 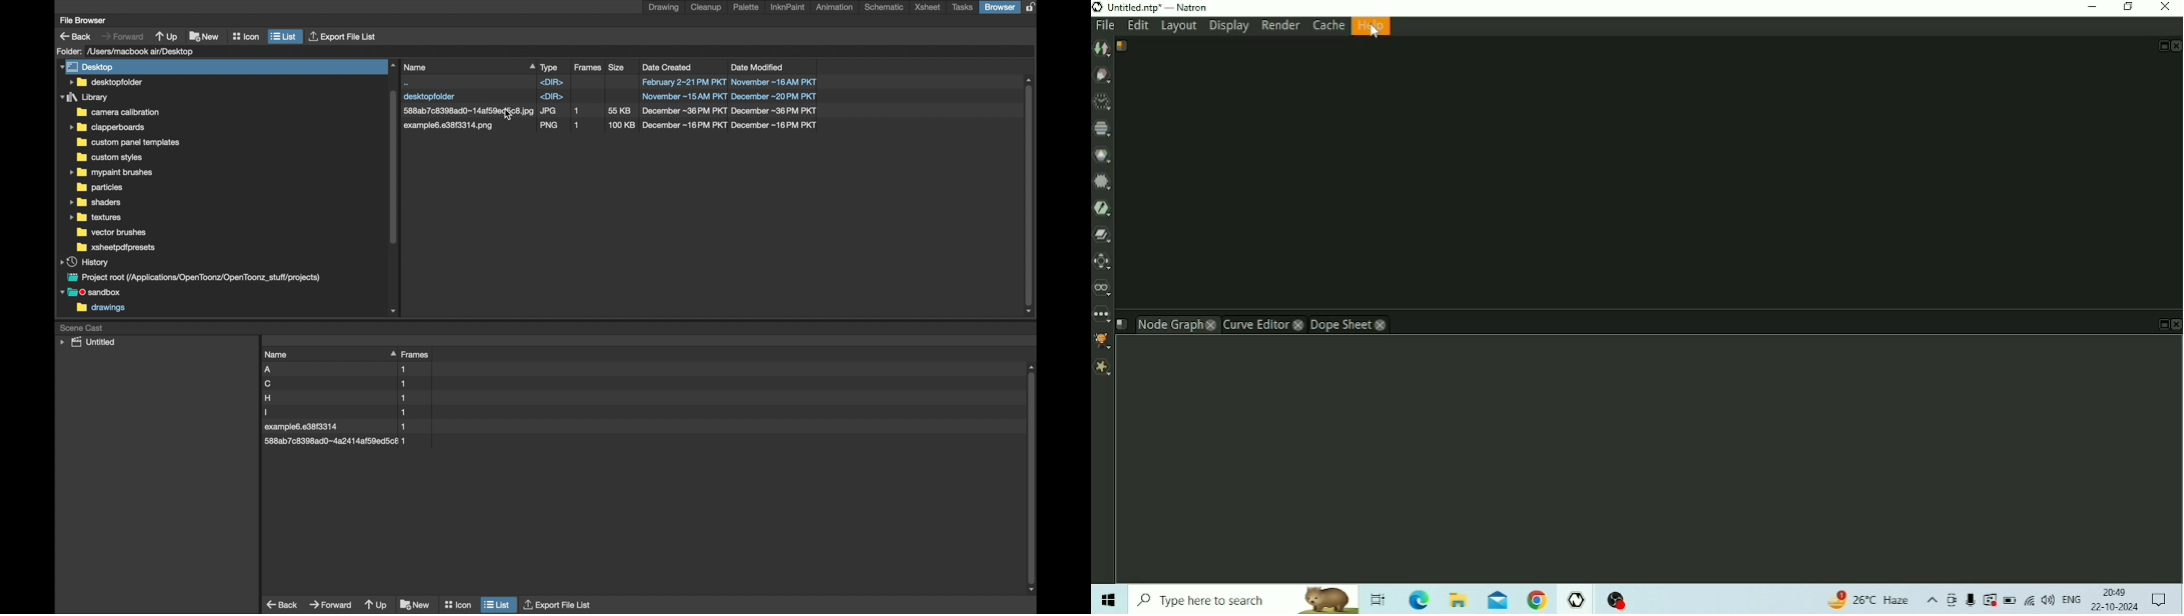 What do you see at coordinates (589, 68) in the screenshot?
I see `frames` at bounding box center [589, 68].